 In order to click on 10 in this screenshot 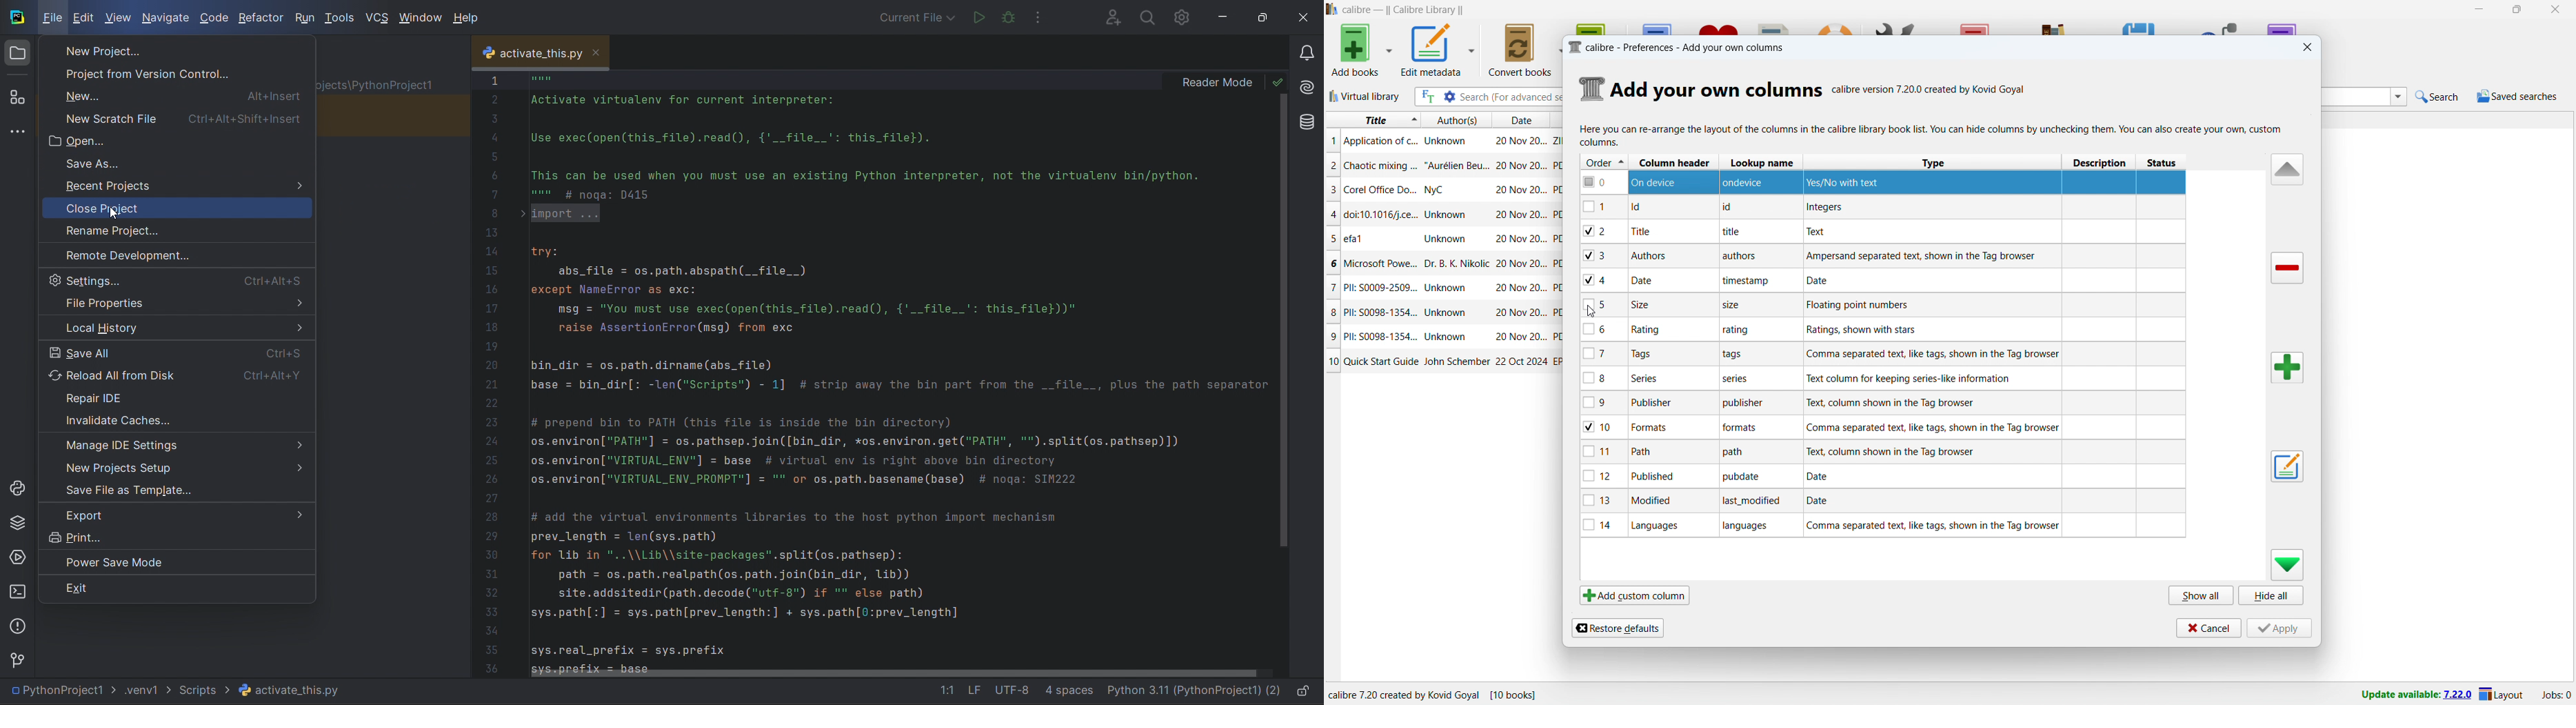, I will do `click(1602, 427)`.